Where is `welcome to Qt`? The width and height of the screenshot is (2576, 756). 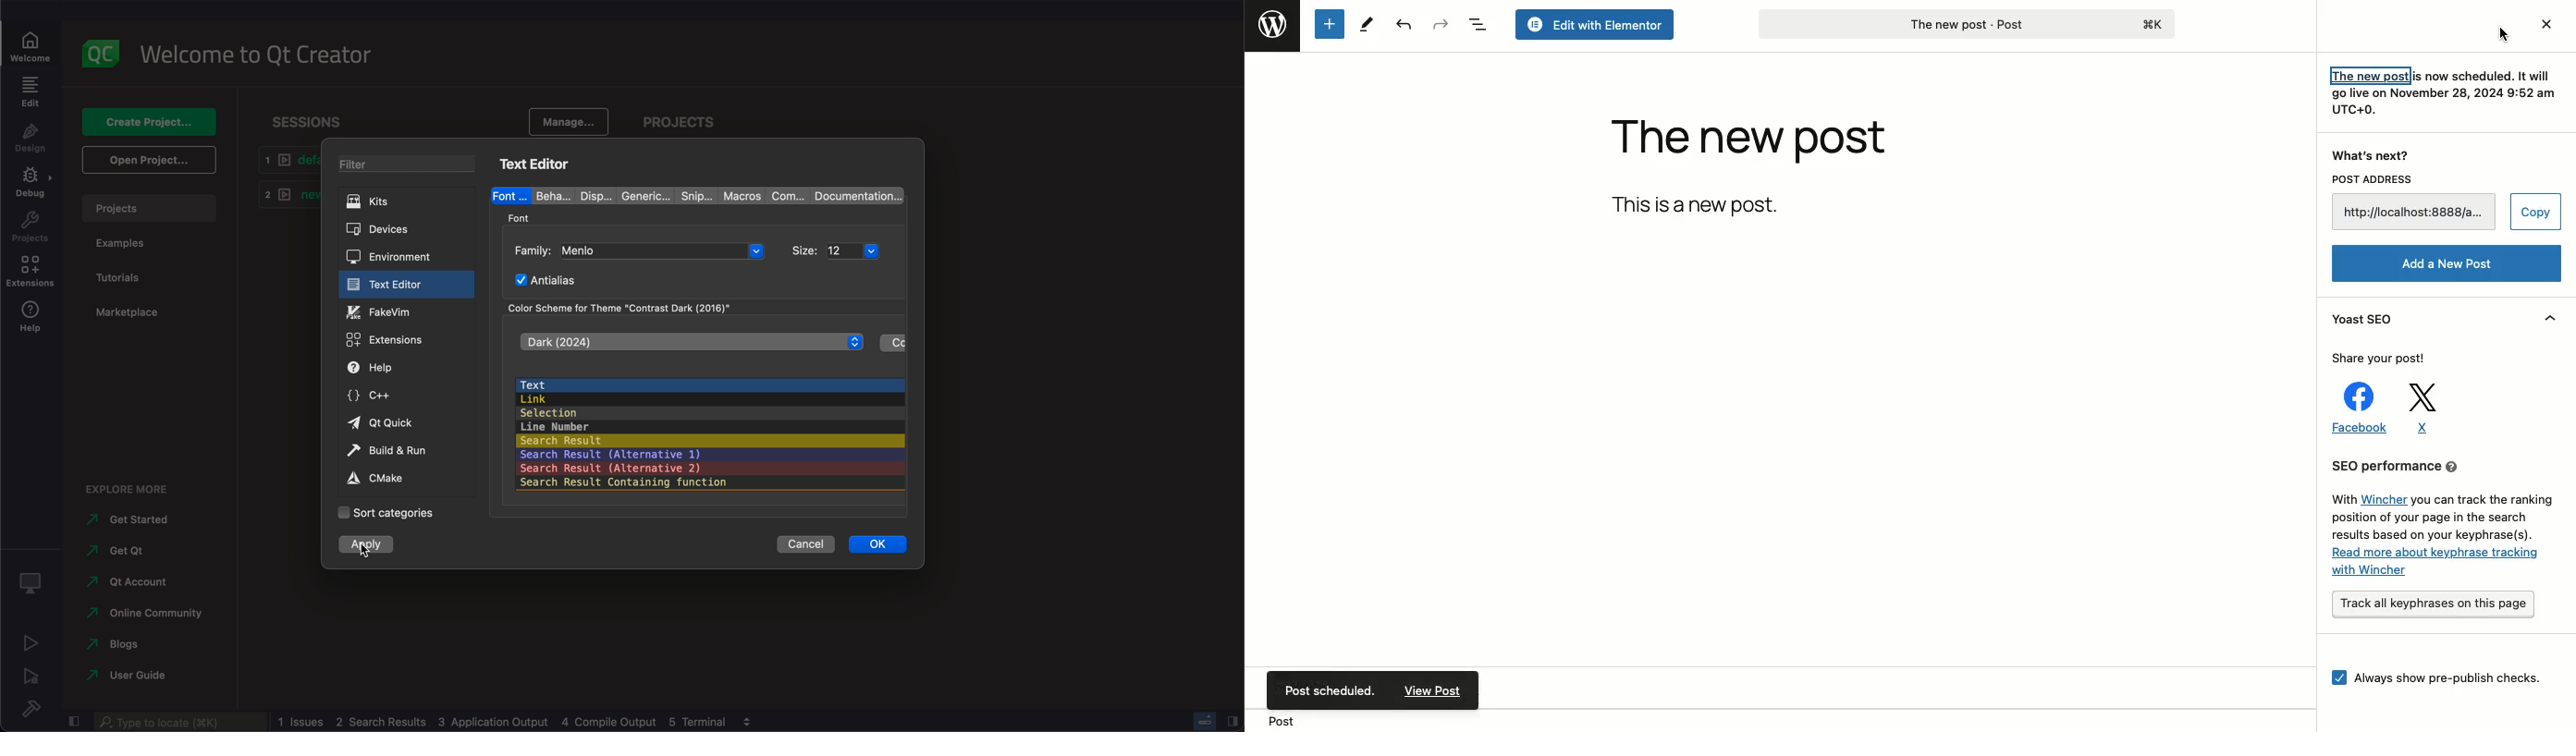 welcome to Qt is located at coordinates (264, 57).